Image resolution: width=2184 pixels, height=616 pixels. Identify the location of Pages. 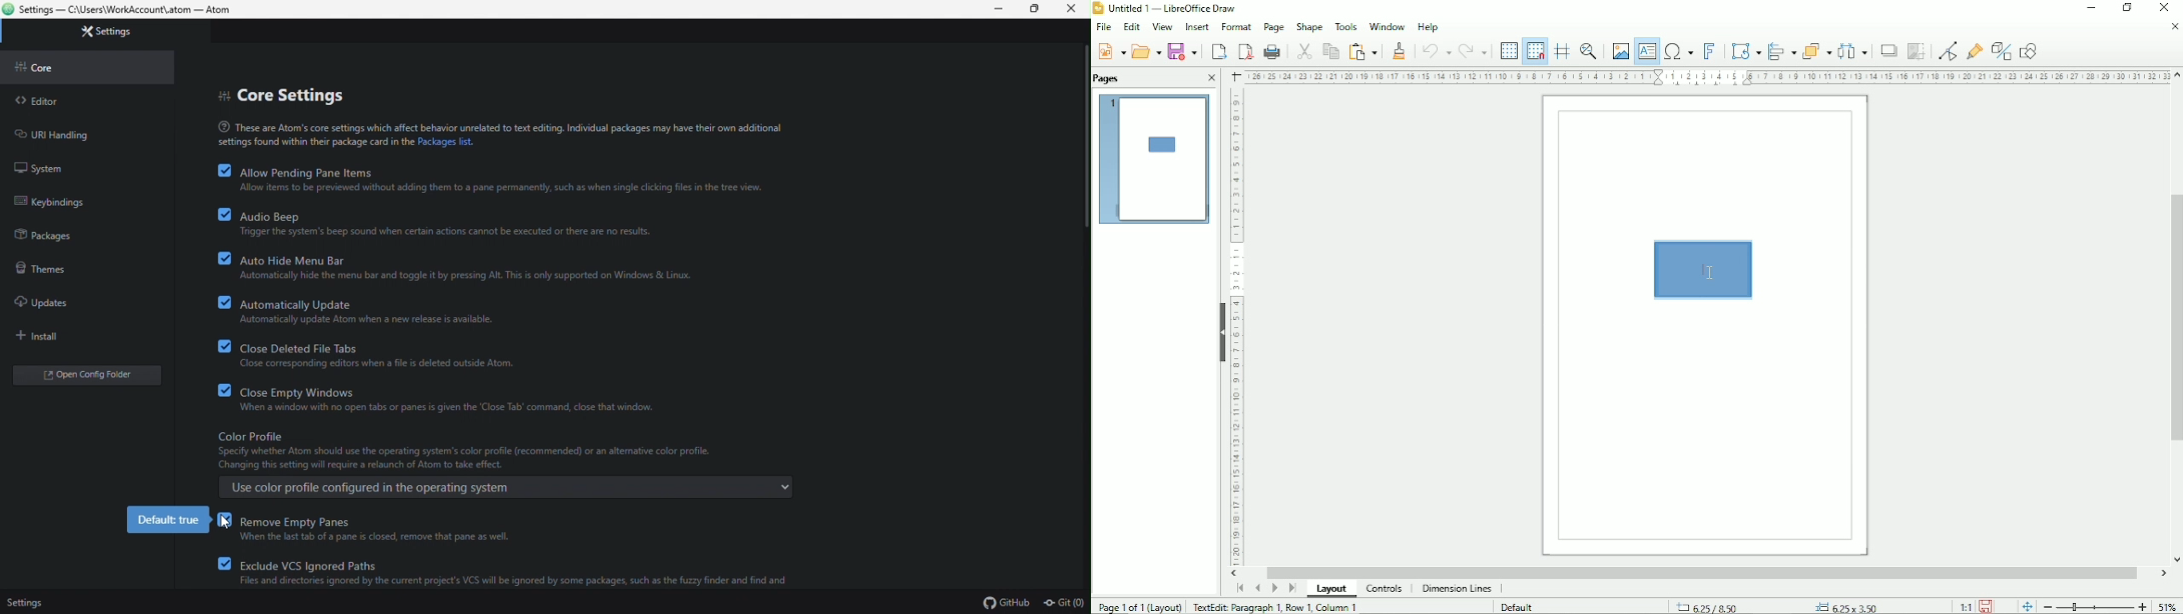
(1107, 79).